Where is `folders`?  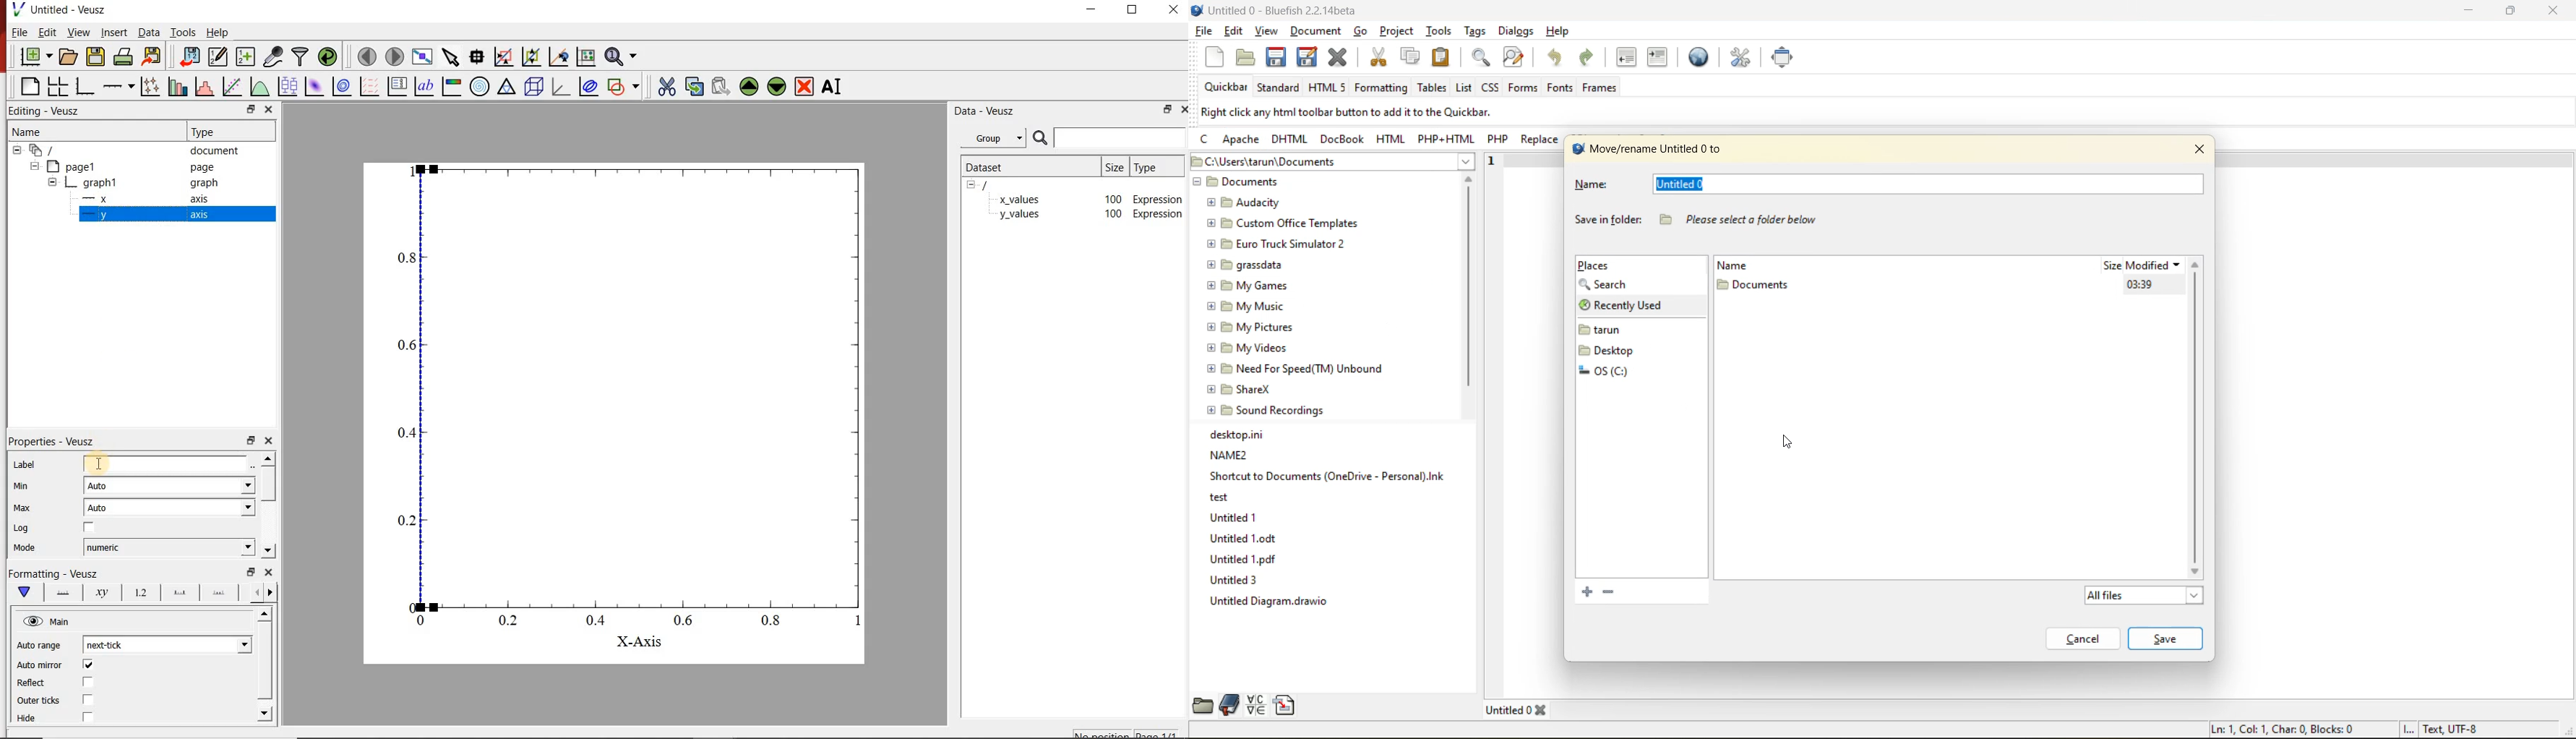 folders is located at coordinates (1615, 349).